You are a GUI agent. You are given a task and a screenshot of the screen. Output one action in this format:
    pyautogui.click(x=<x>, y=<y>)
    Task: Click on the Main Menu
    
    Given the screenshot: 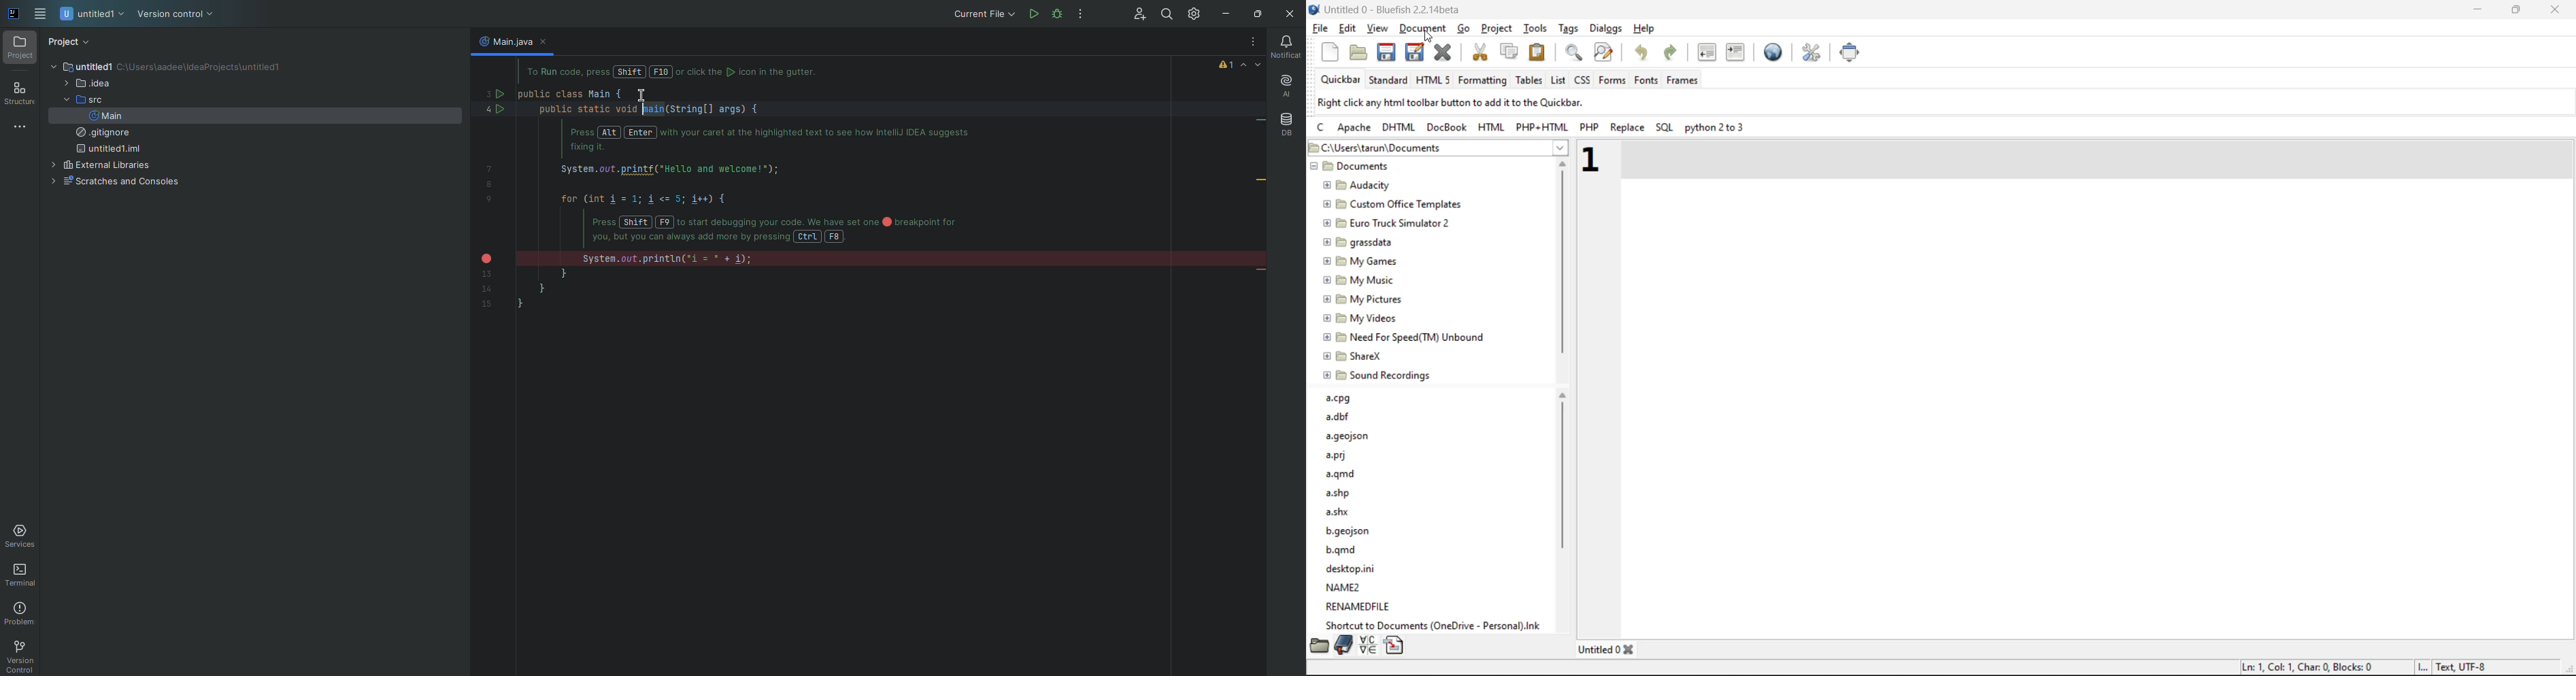 What is the action you would take?
    pyautogui.click(x=41, y=14)
    